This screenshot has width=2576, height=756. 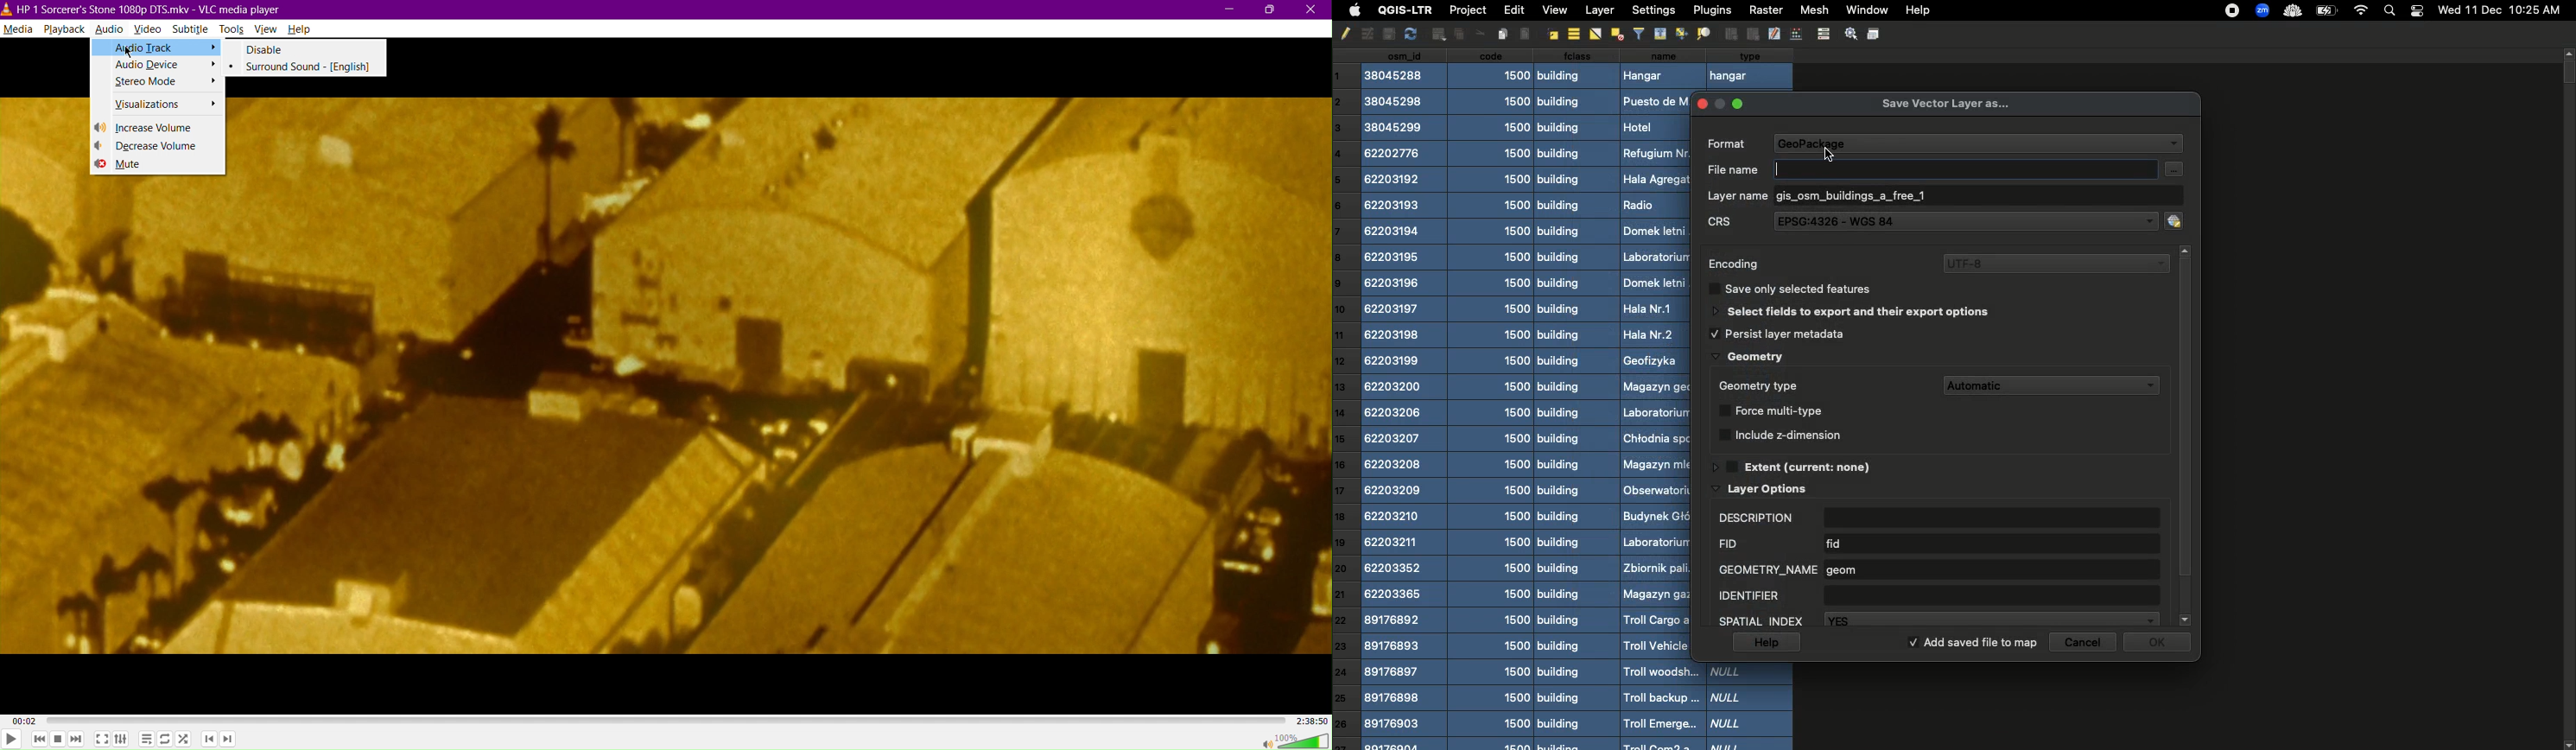 I want to click on Align Left, so click(x=1527, y=33).